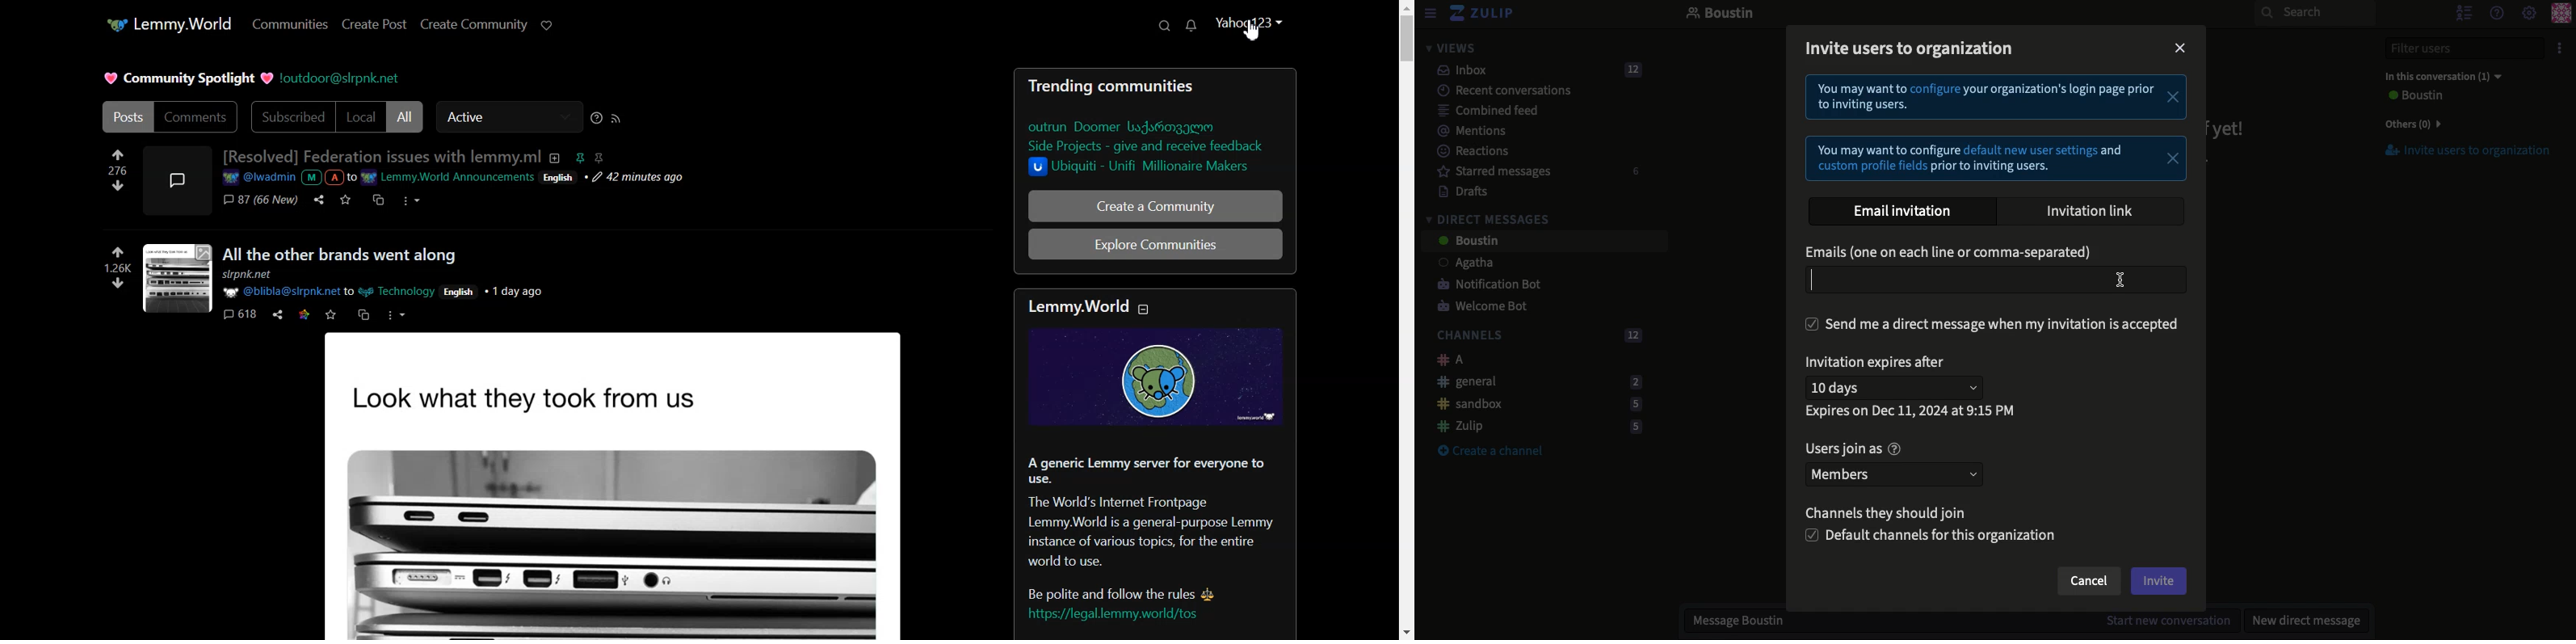 This screenshot has width=2576, height=644. Describe the element at coordinates (1156, 243) in the screenshot. I see `Explore Communities` at that location.